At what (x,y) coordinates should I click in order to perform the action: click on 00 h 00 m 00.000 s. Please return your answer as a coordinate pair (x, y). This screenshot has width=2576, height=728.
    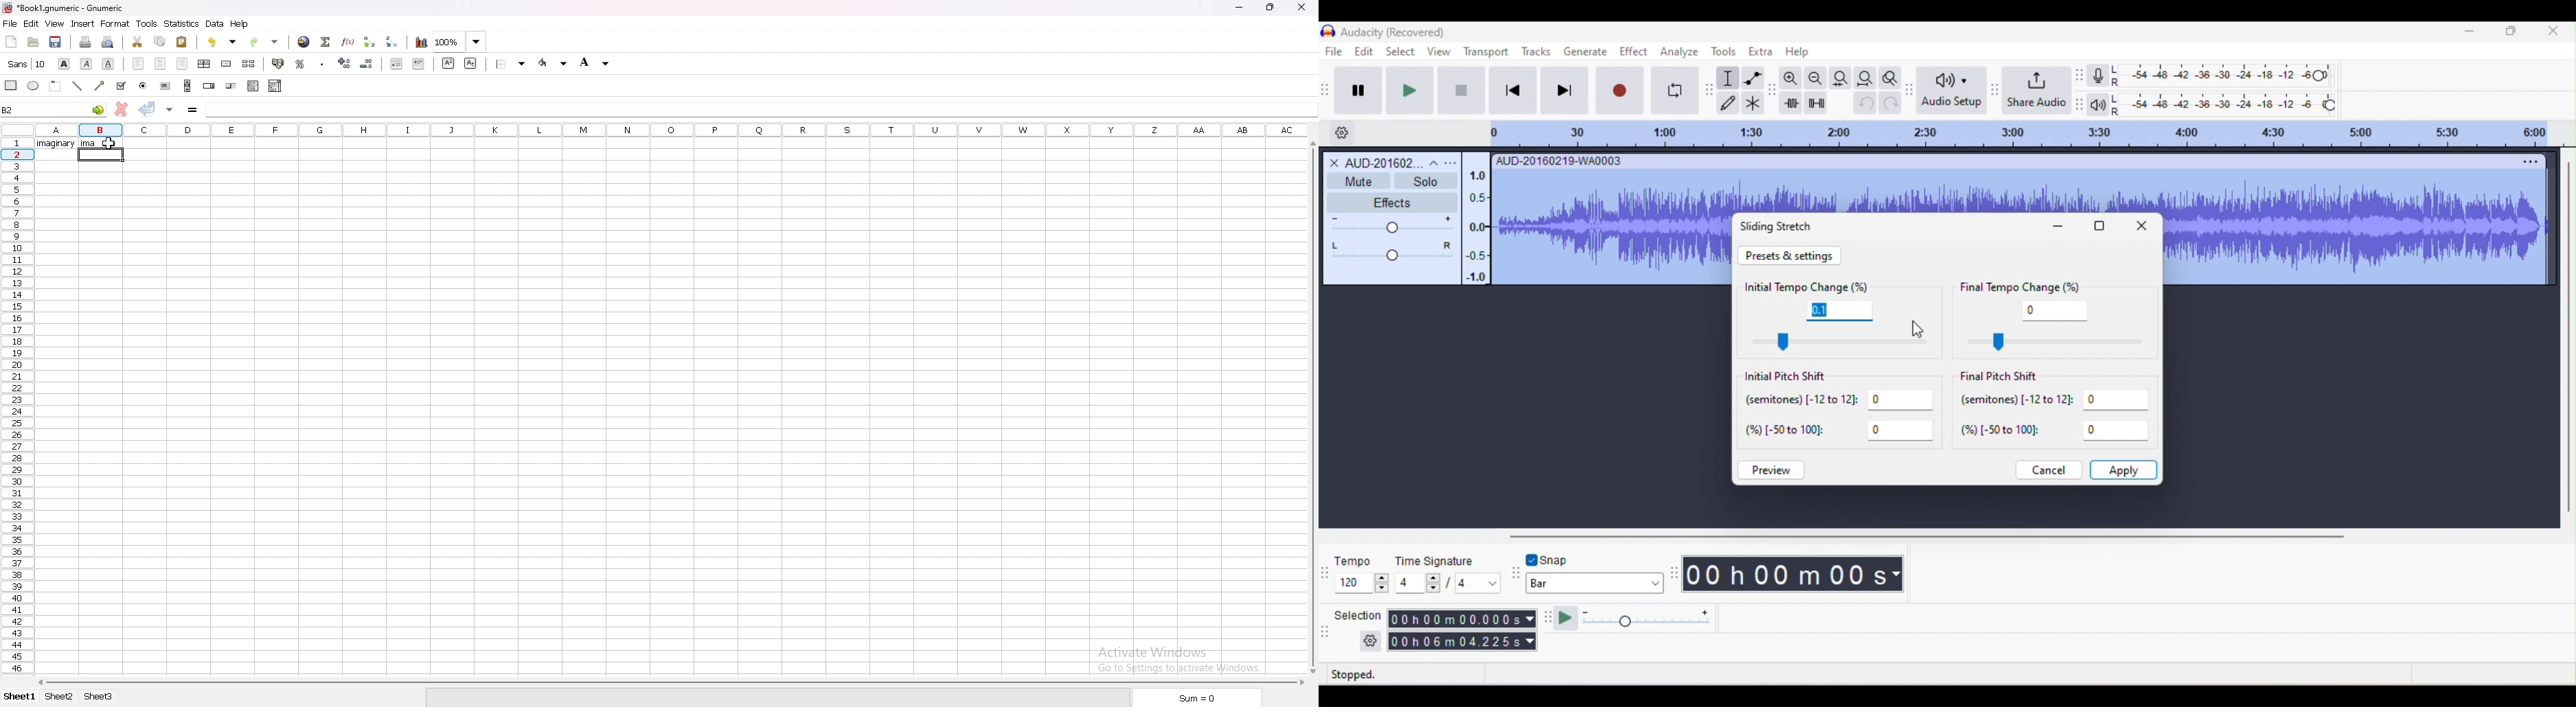
    Looking at the image, I should click on (1462, 619).